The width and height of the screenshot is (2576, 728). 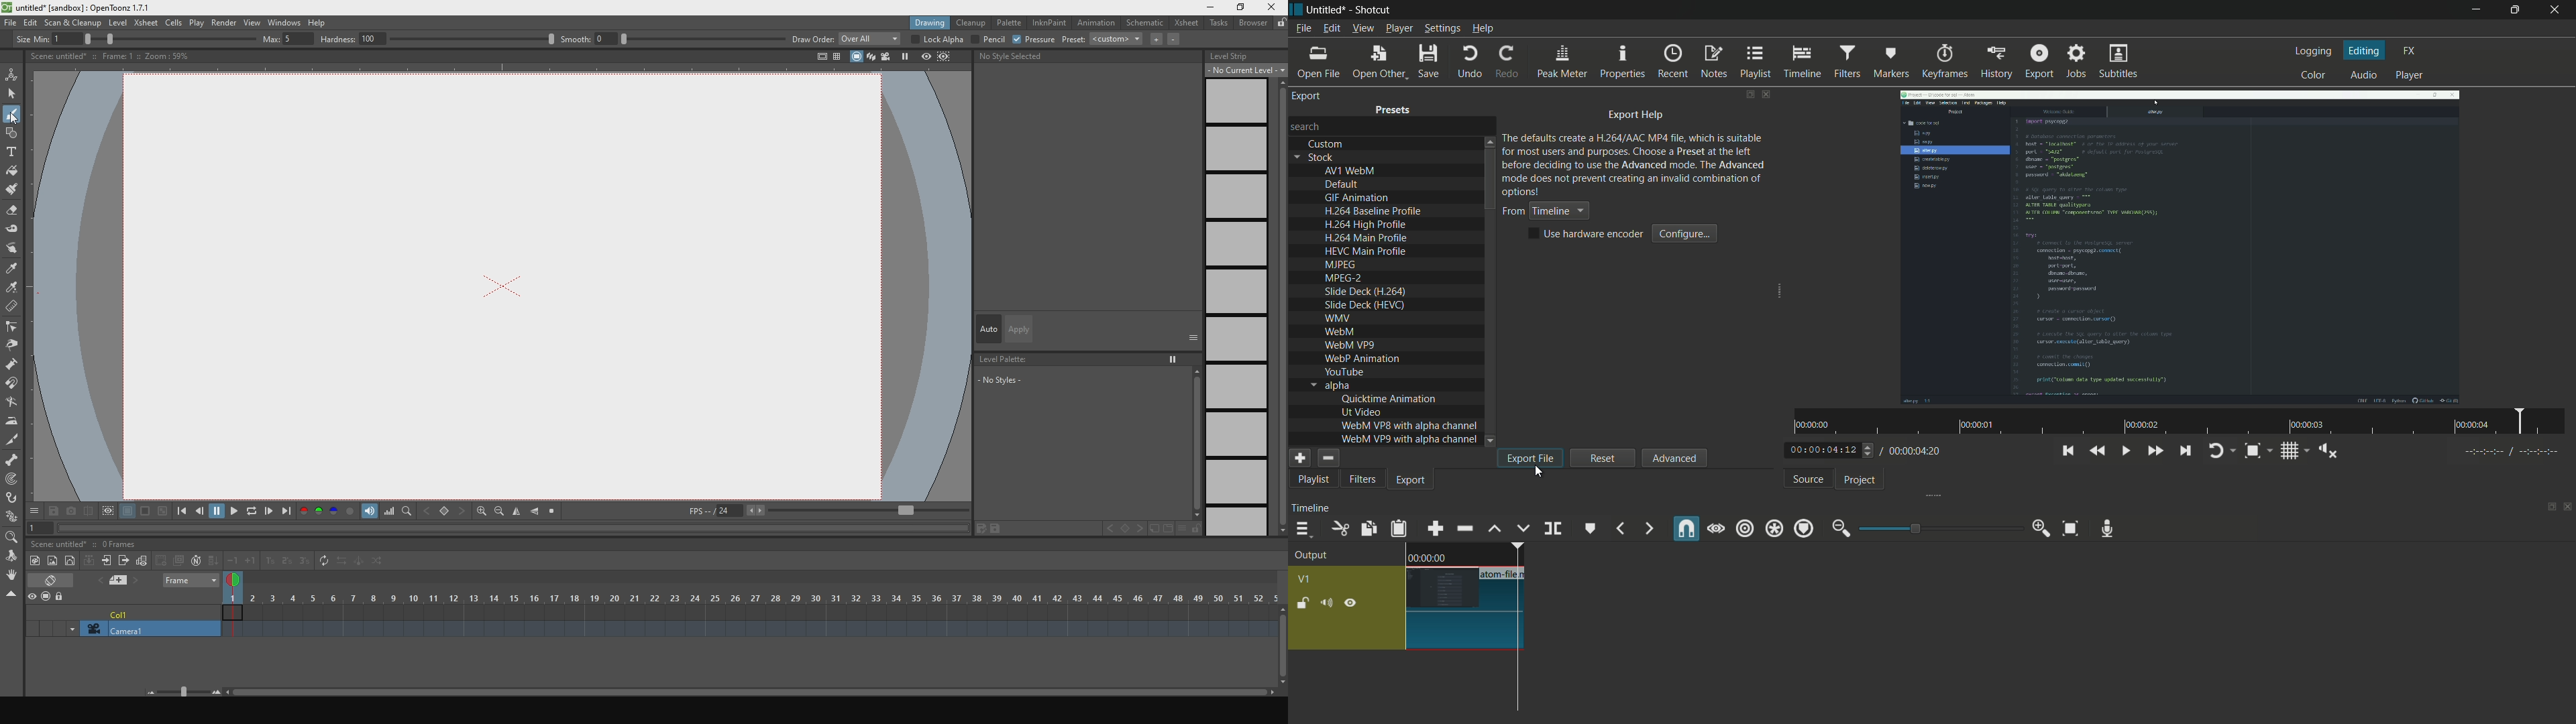 What do you see at coordinates (1321, 60) in the screenshot?
I see `open file` at bounding box center [1321, 60].